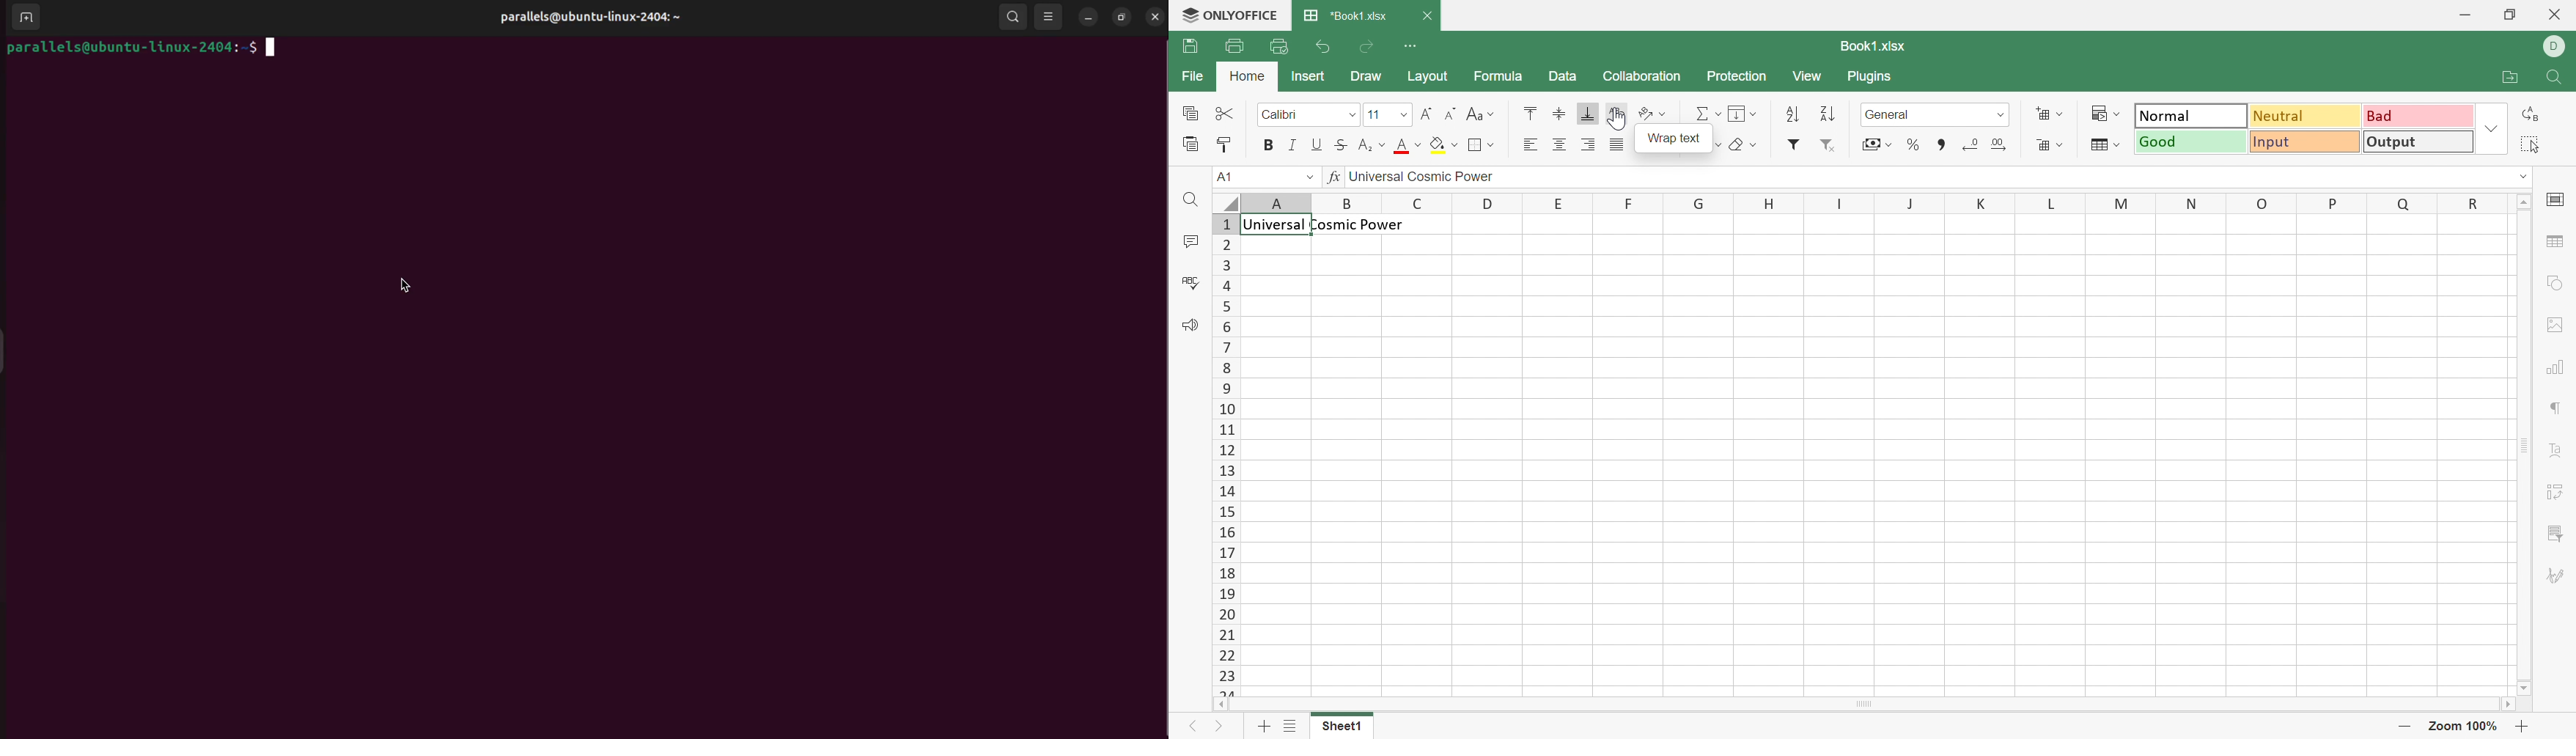 Image resolution: width=2576 pixels, height=756 pixels. Describe the element at coordinates (1154, 17) in the screenshot. I see `close` at that location.